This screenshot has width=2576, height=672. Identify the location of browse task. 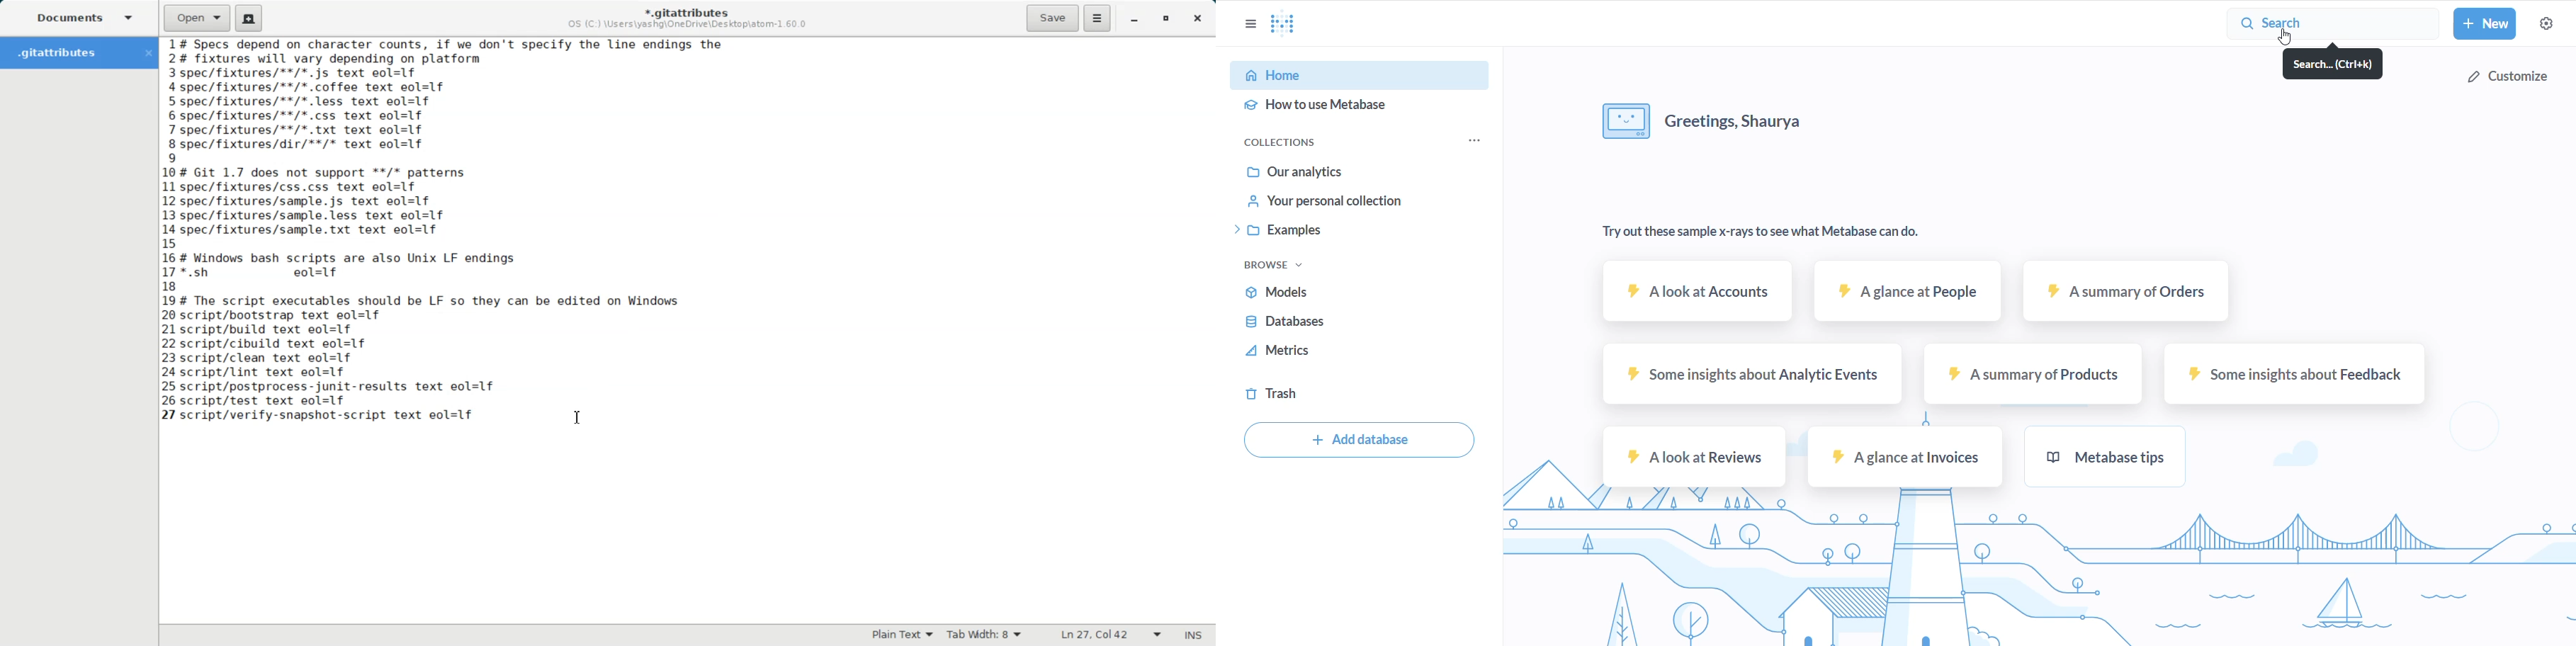
(1277, 264).